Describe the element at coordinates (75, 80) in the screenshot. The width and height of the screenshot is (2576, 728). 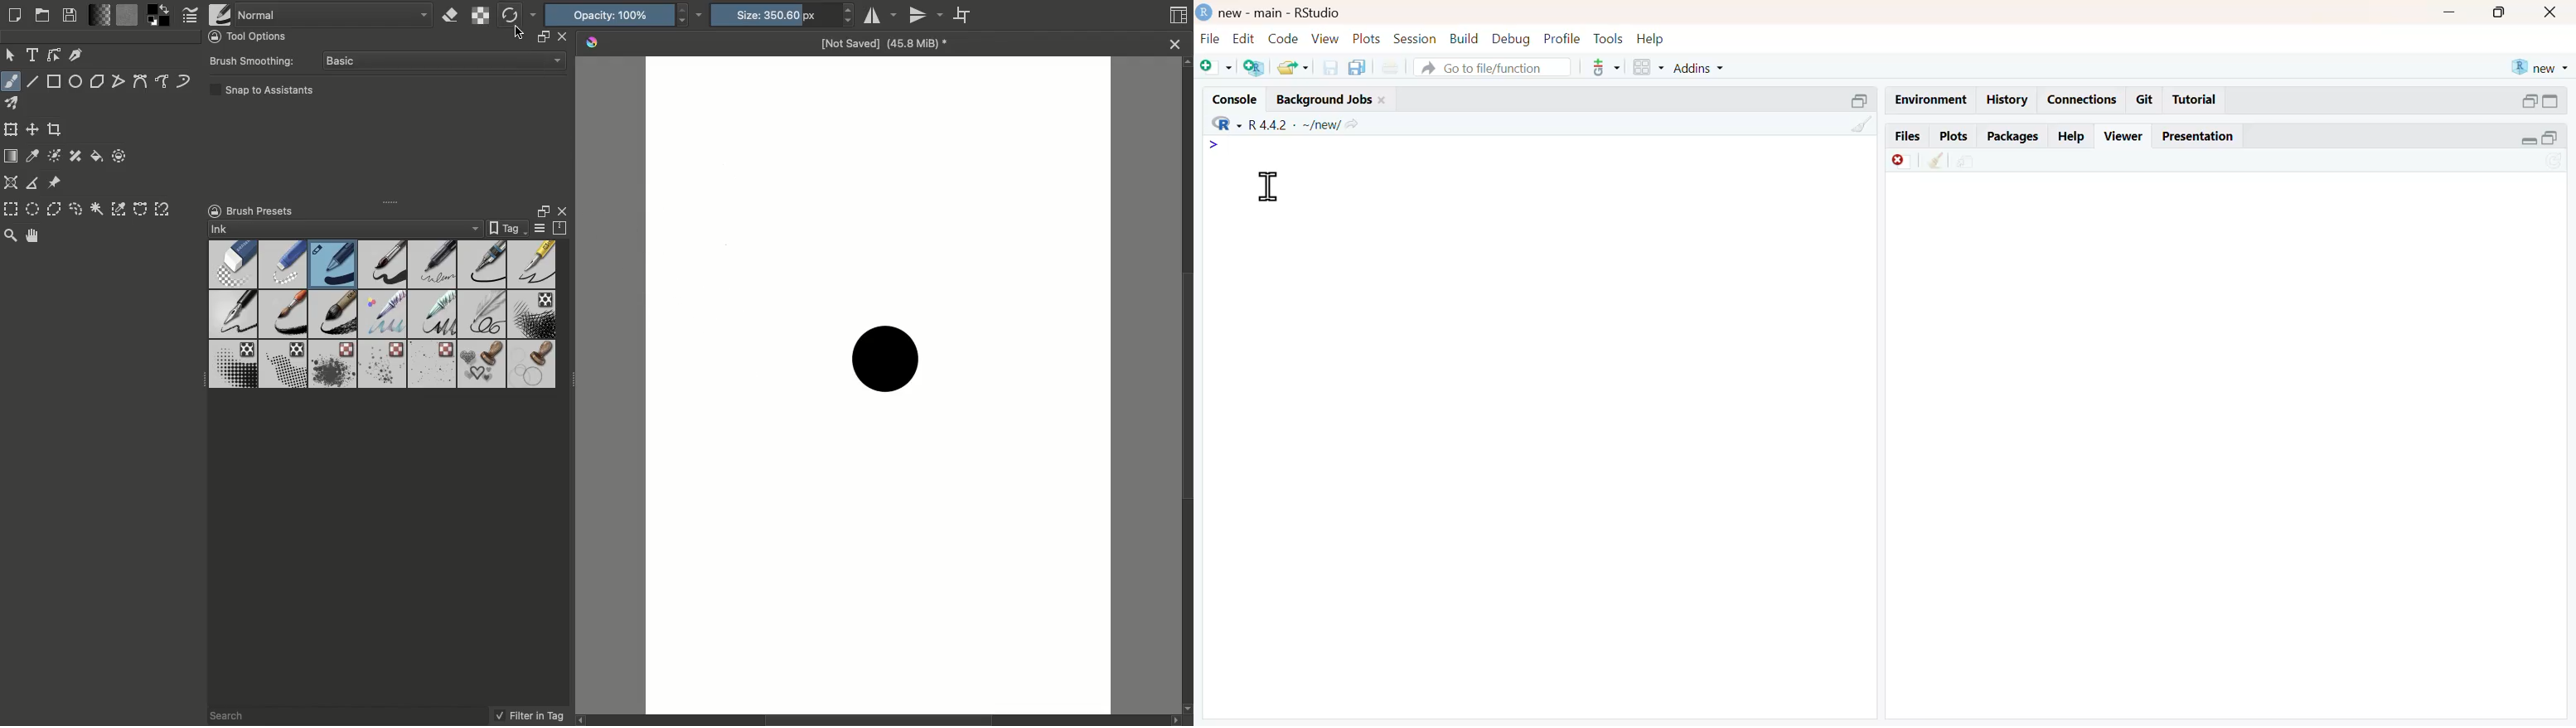
I see `Ellipse` at that location.